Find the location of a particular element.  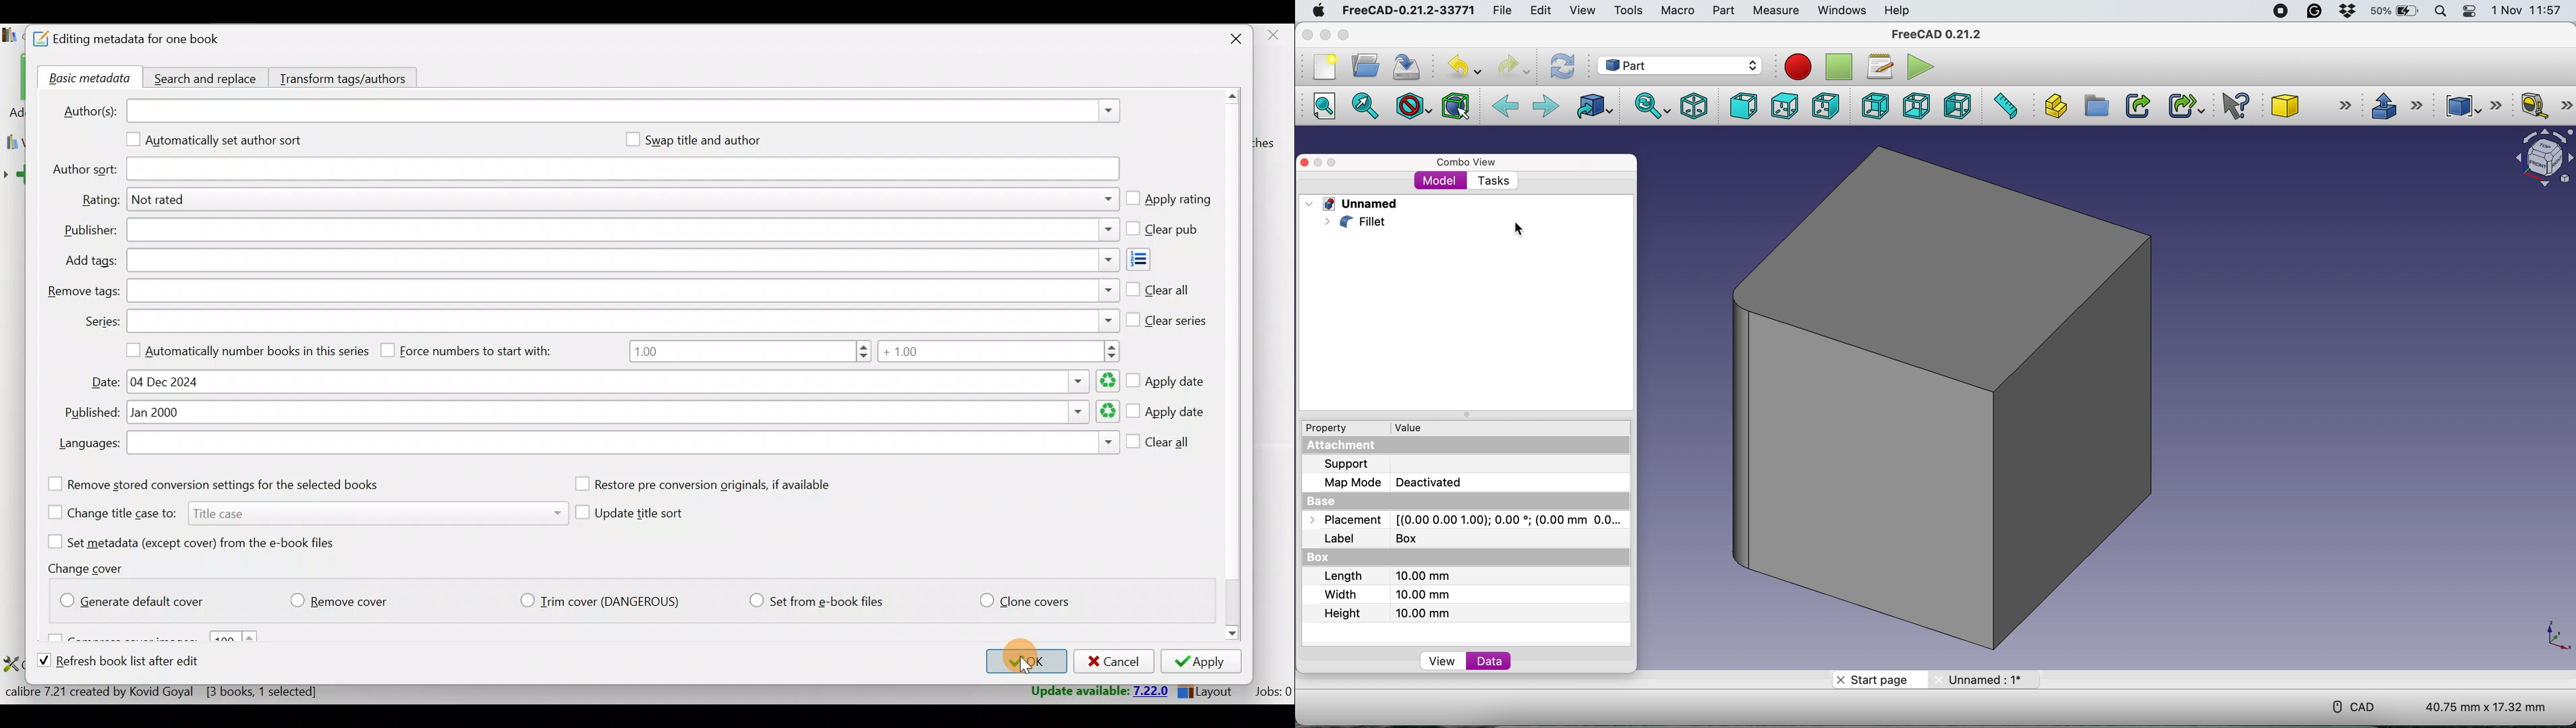

Languages is located at coordinates (623, 444).